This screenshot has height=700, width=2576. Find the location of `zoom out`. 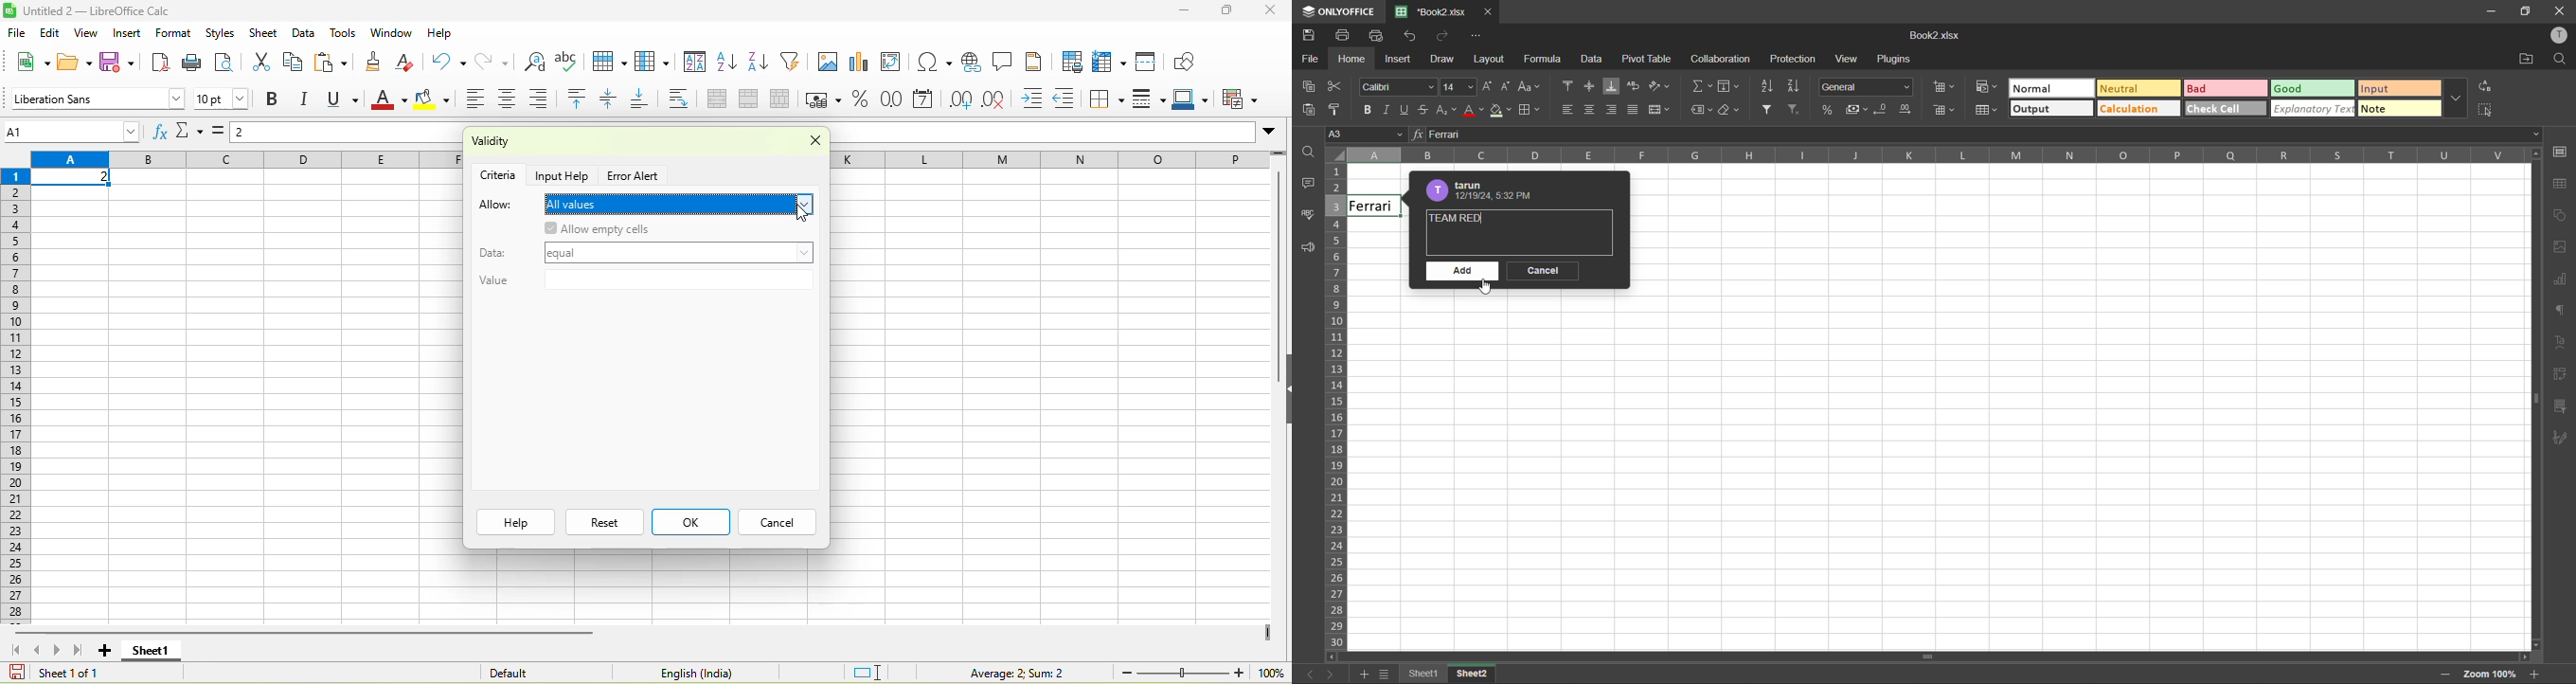

zoom out is located at coordinates (2444, 676).